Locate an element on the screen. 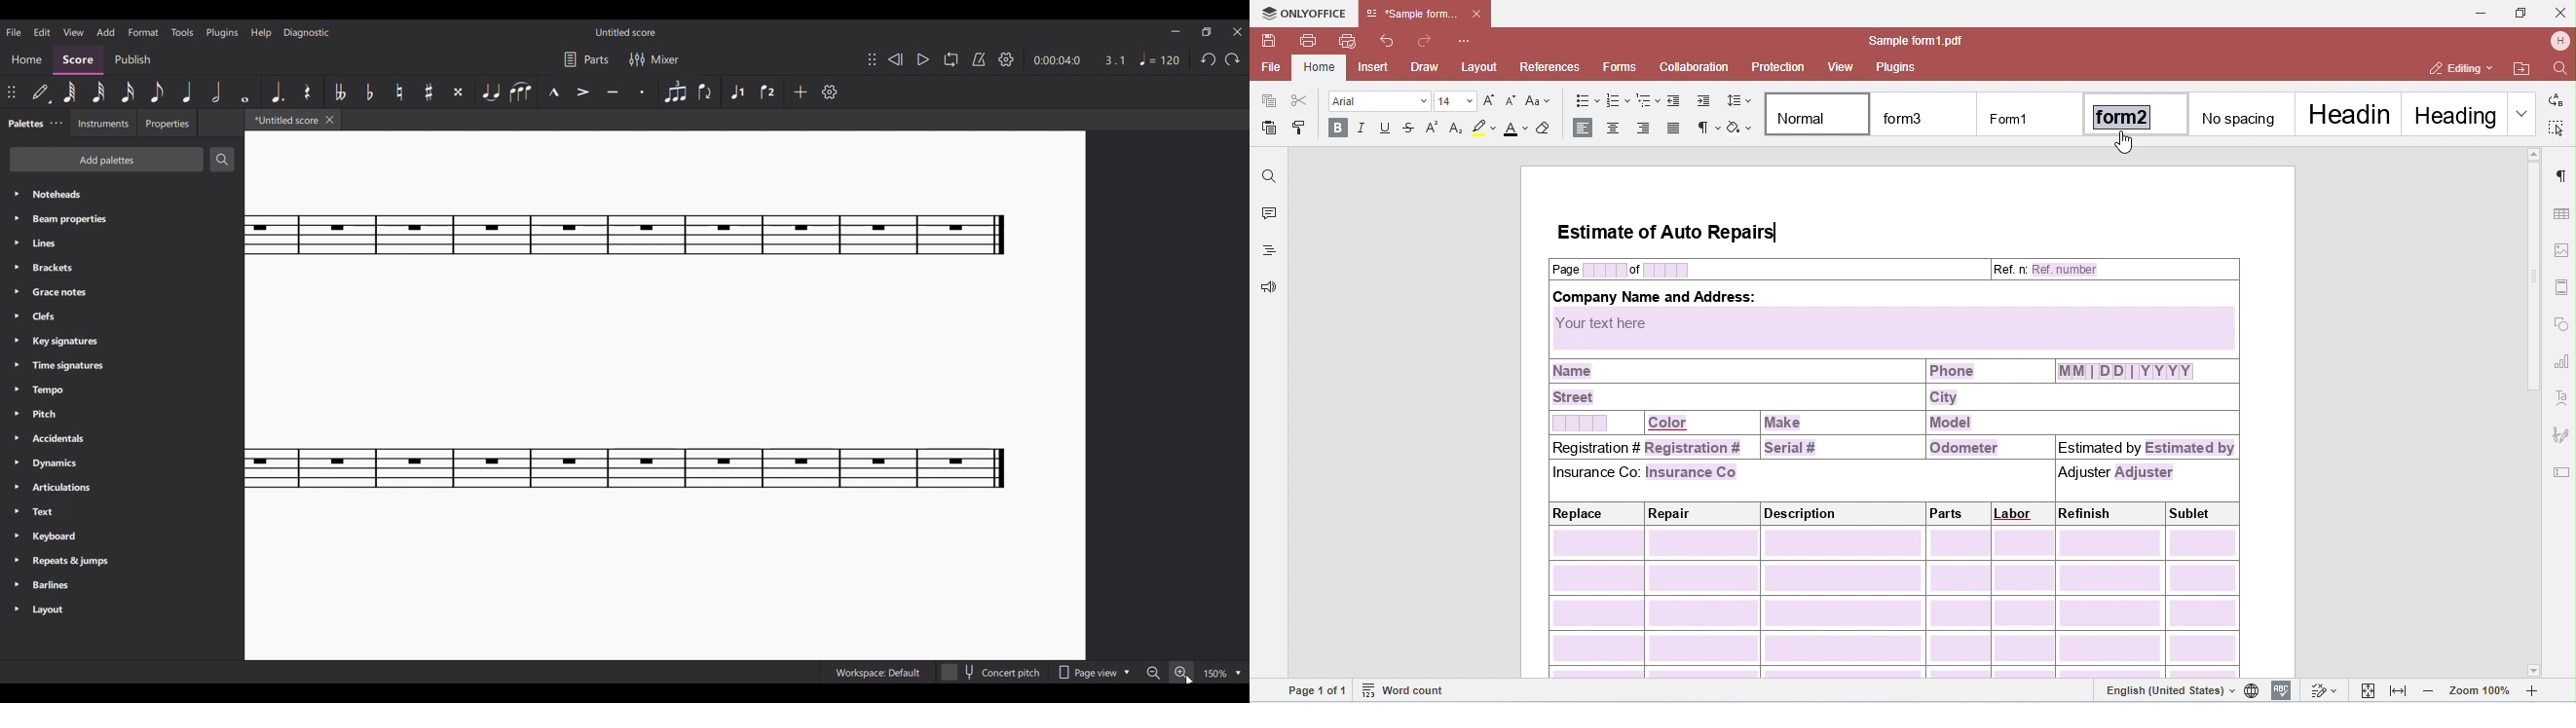  Rest is located at coordinates (307, 92).